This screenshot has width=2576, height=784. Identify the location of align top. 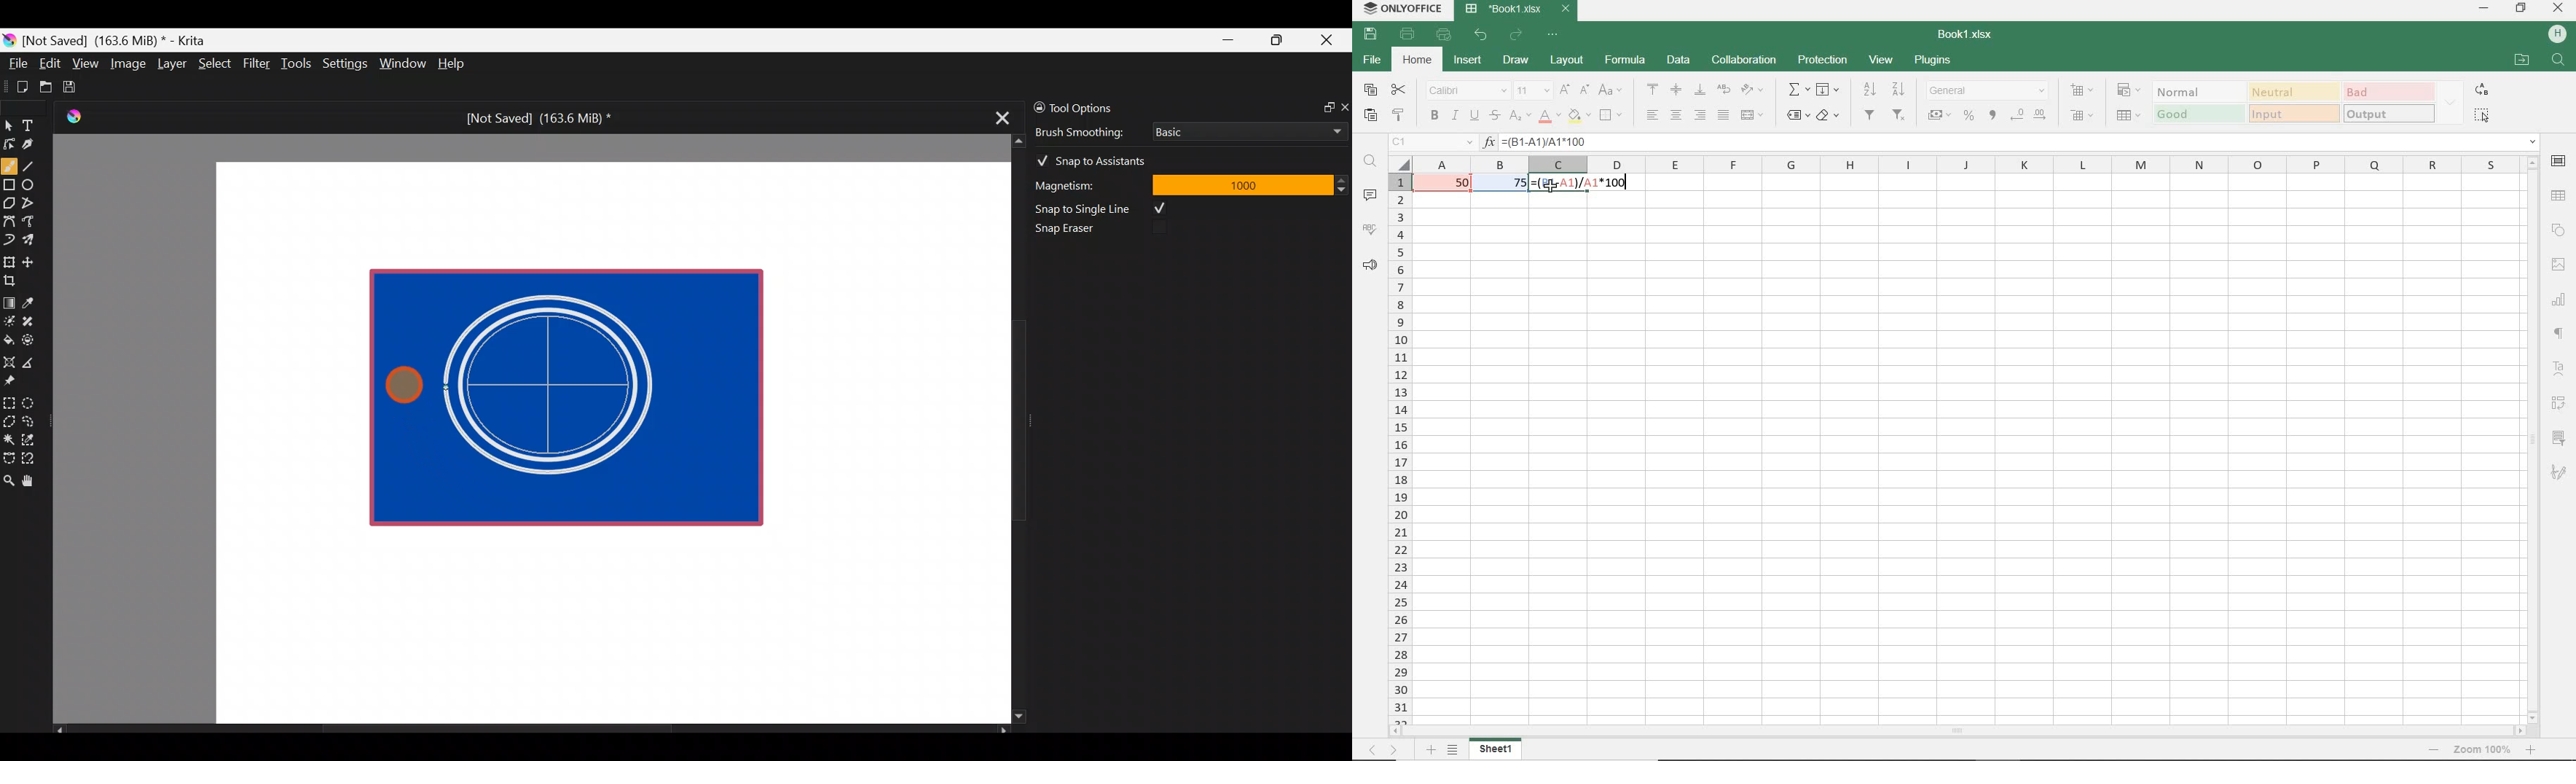
(1653, 87).